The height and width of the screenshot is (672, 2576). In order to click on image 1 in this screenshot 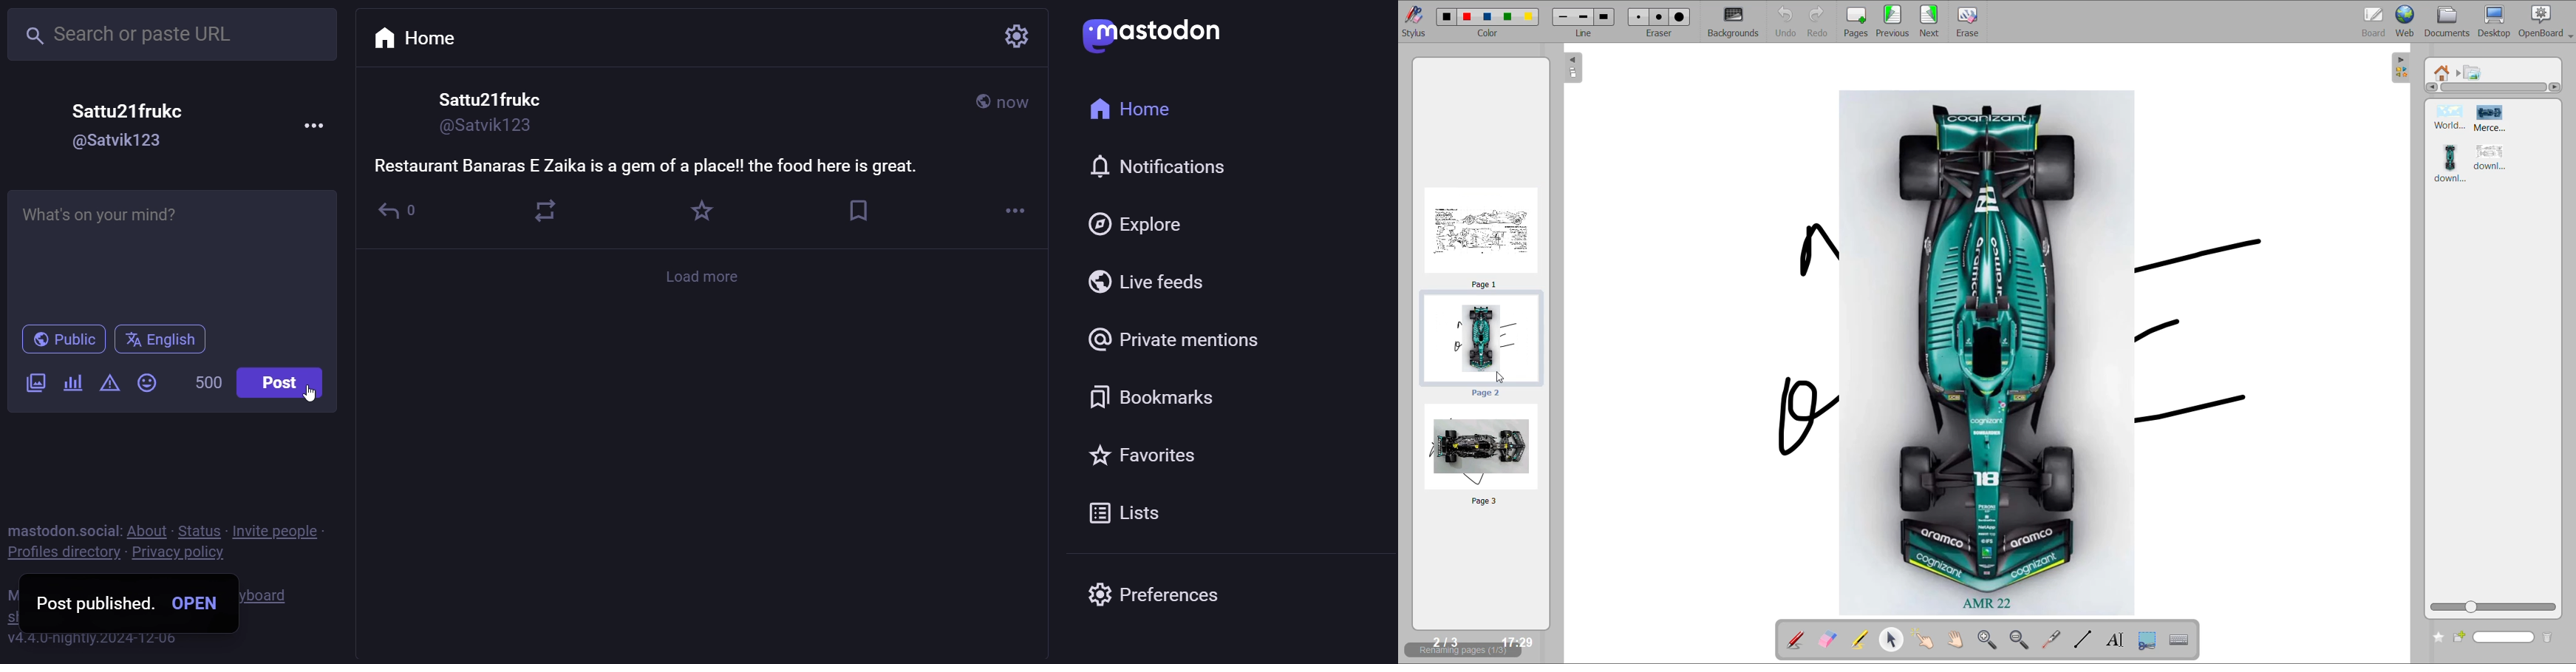, I will do `click(2446, 119)`.